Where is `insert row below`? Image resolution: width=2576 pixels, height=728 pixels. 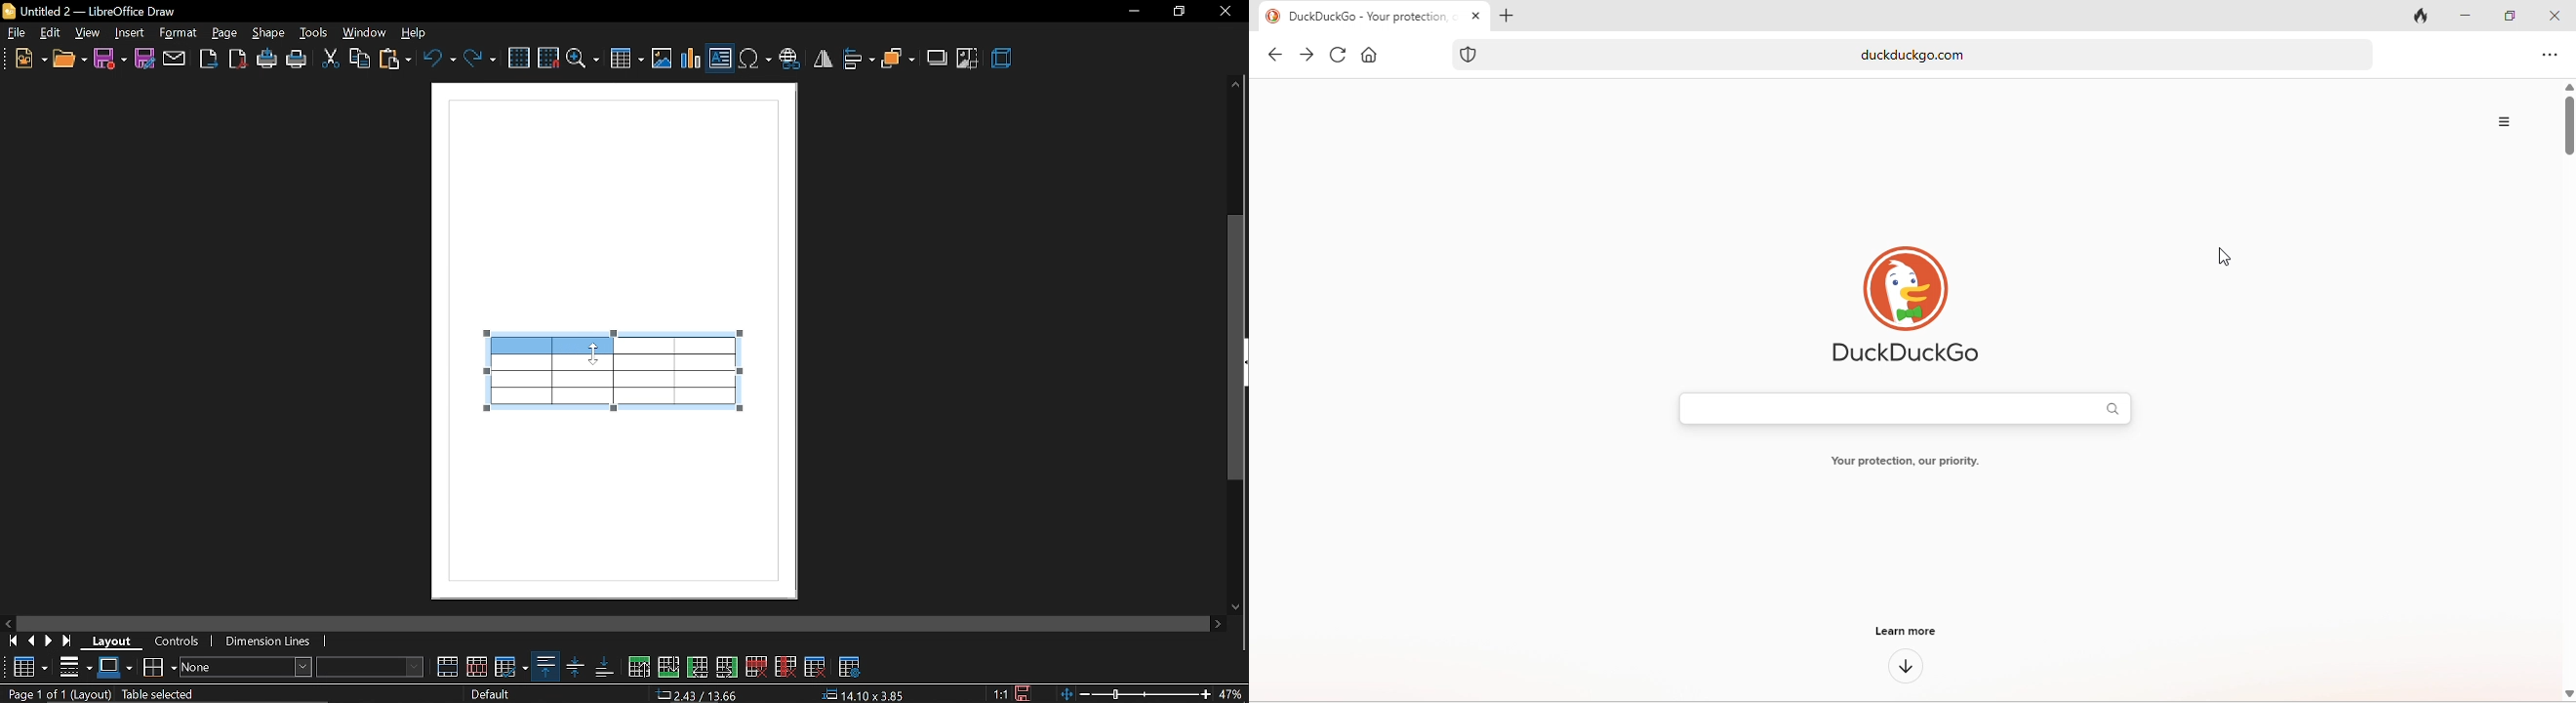 insert row below is located at coordinates (669, 666).